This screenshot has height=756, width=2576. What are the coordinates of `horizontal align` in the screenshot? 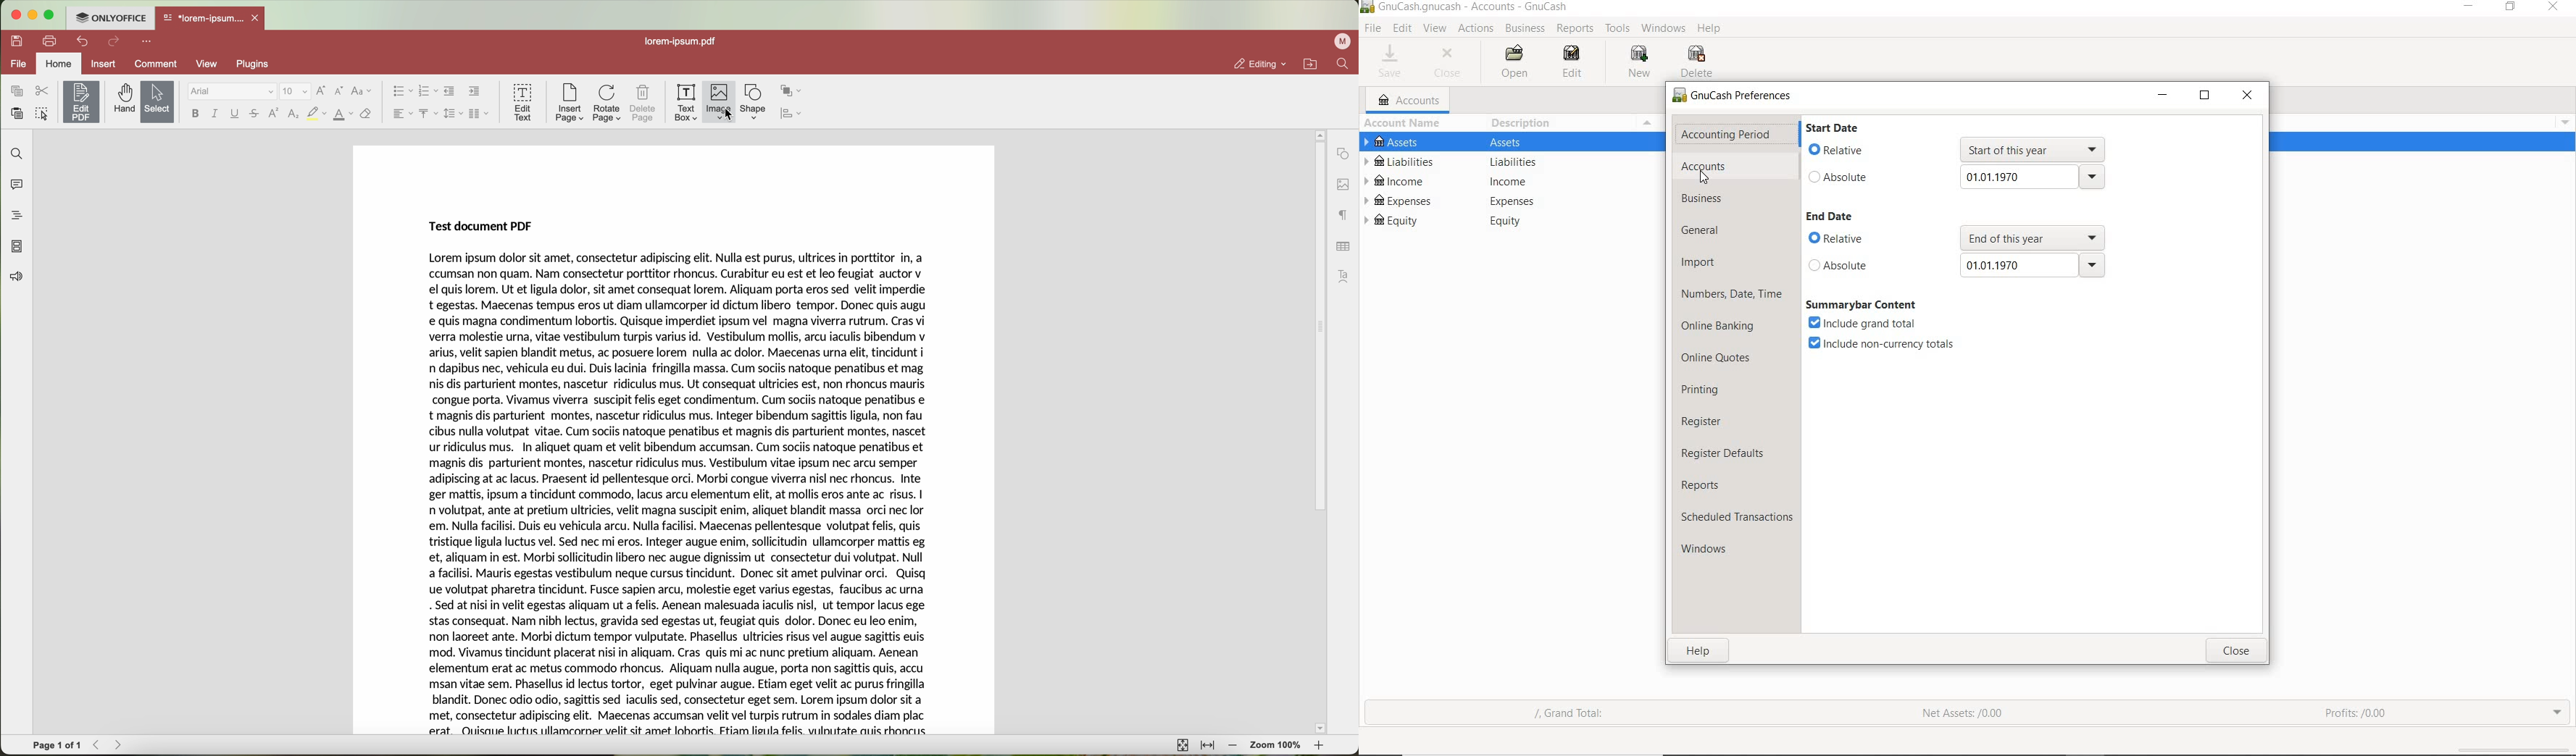 It's located at (401, 114).